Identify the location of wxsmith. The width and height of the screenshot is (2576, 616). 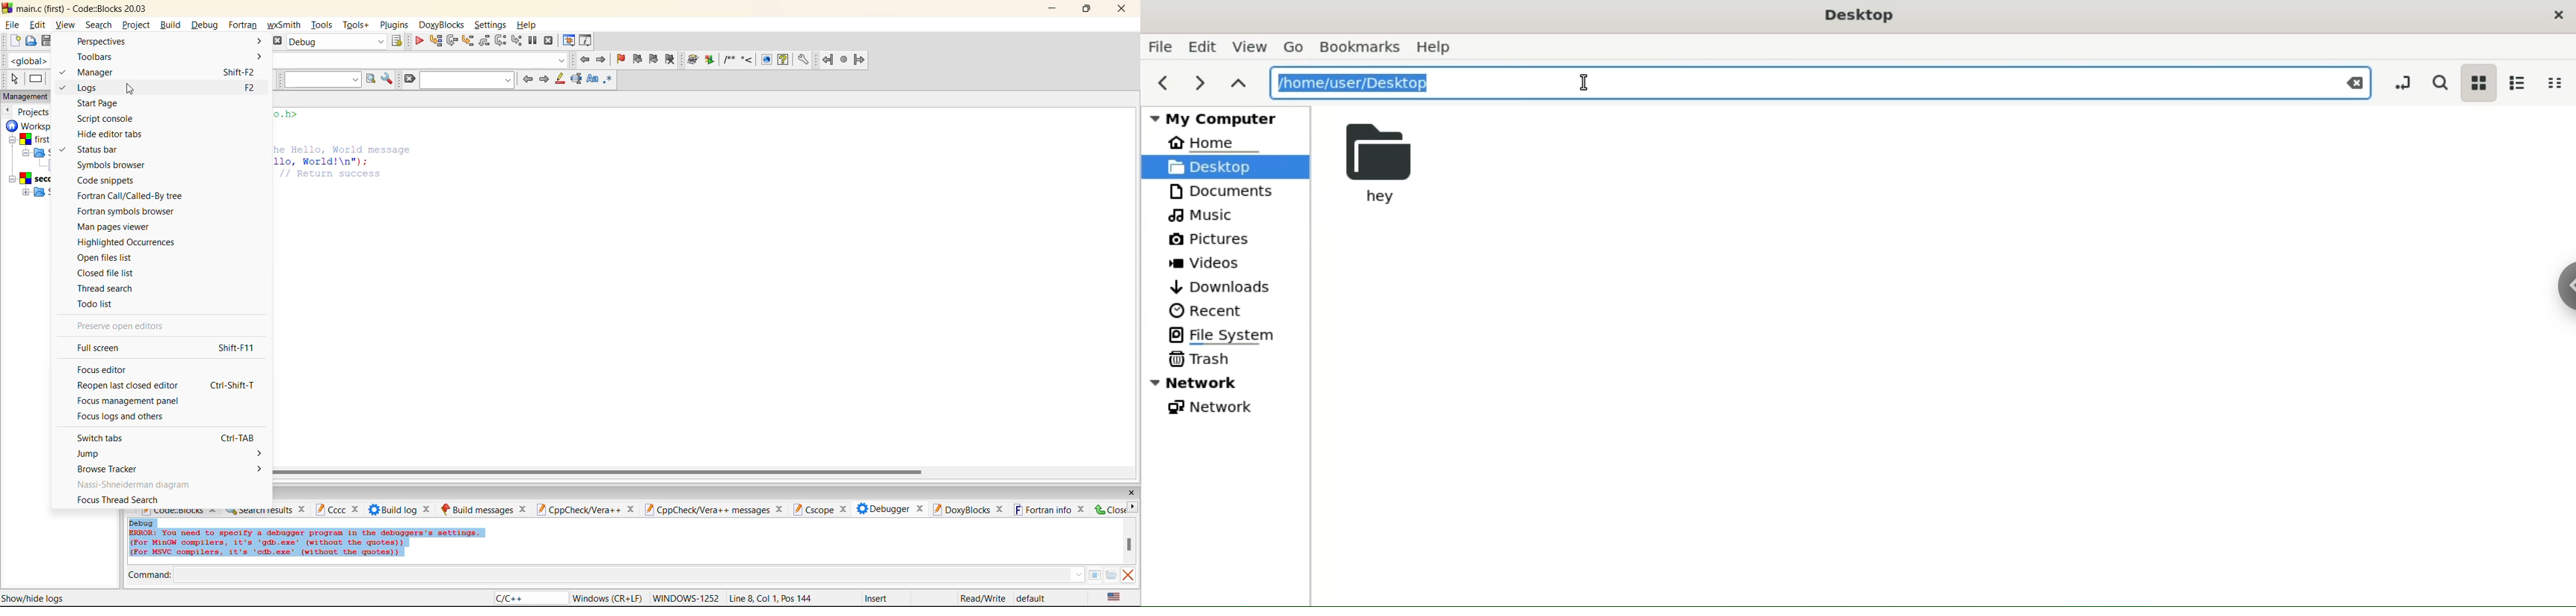
(283, 25).